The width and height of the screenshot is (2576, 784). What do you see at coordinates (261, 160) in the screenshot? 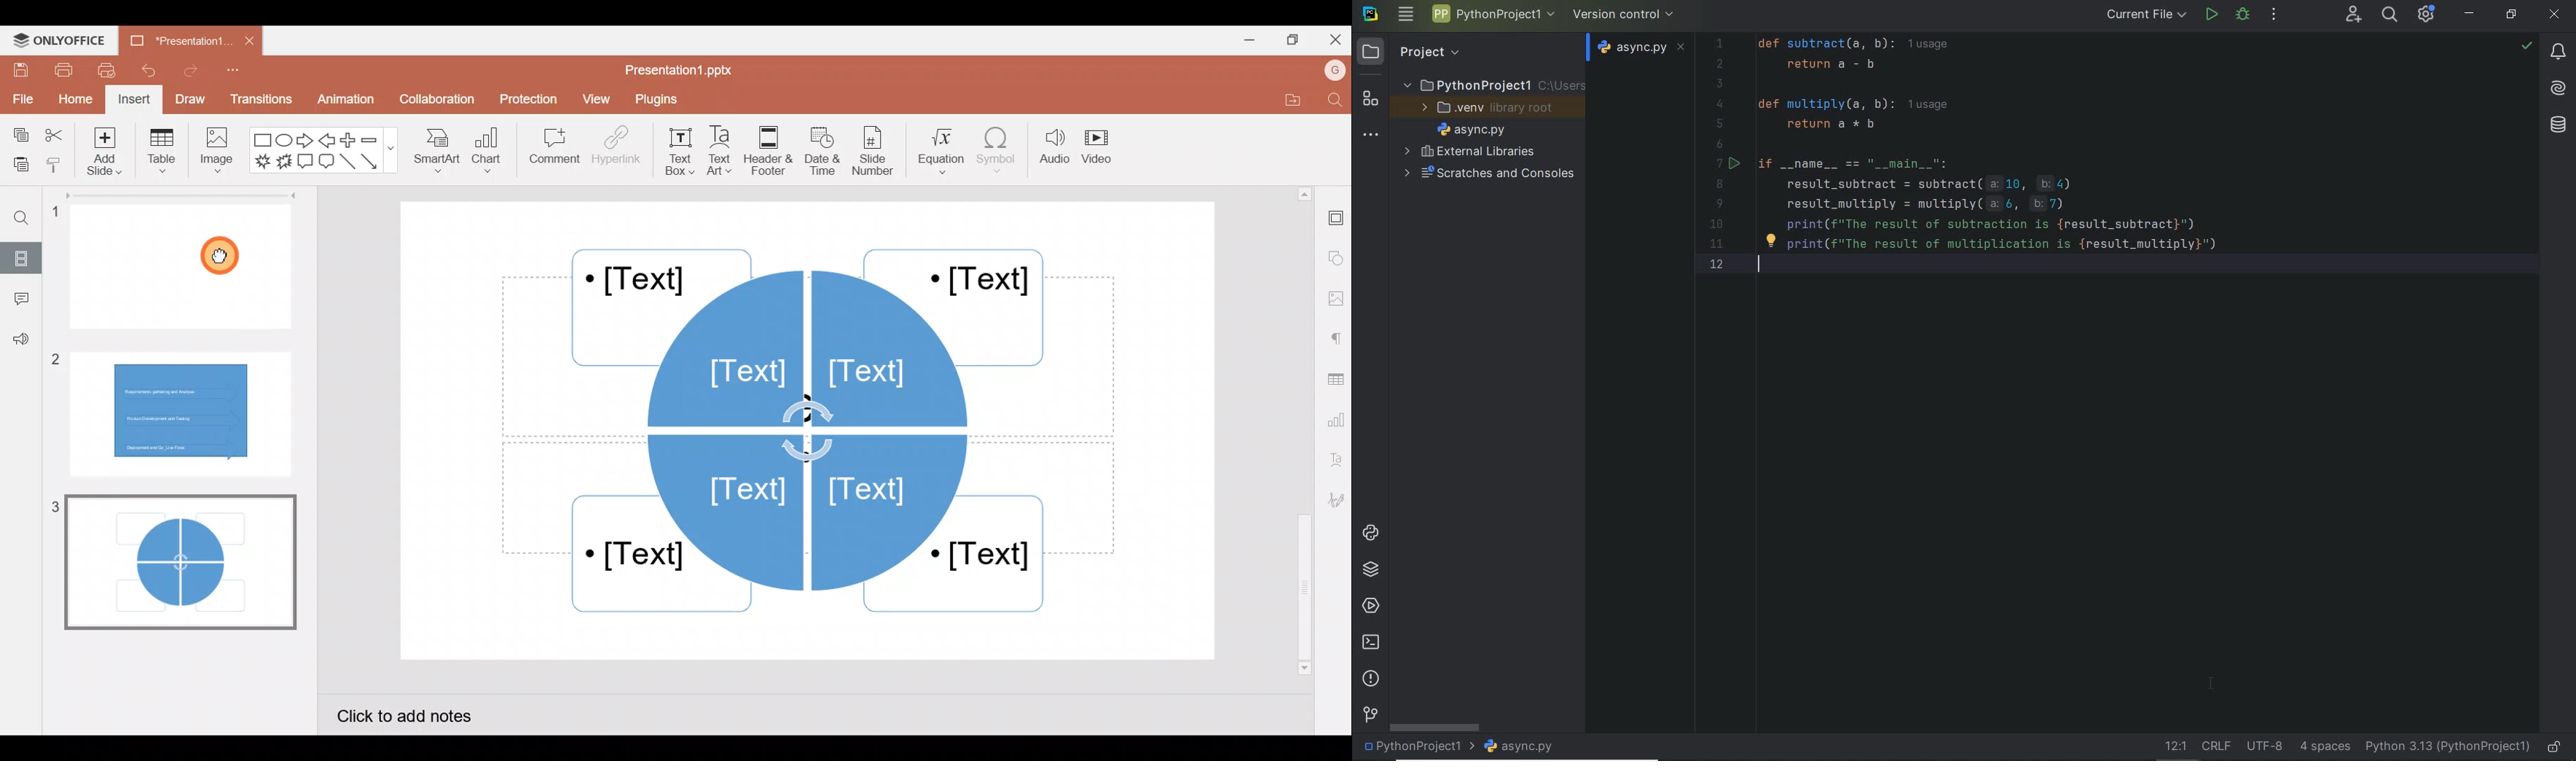
I see `Explosion 1` at bounding box center [261, 160].